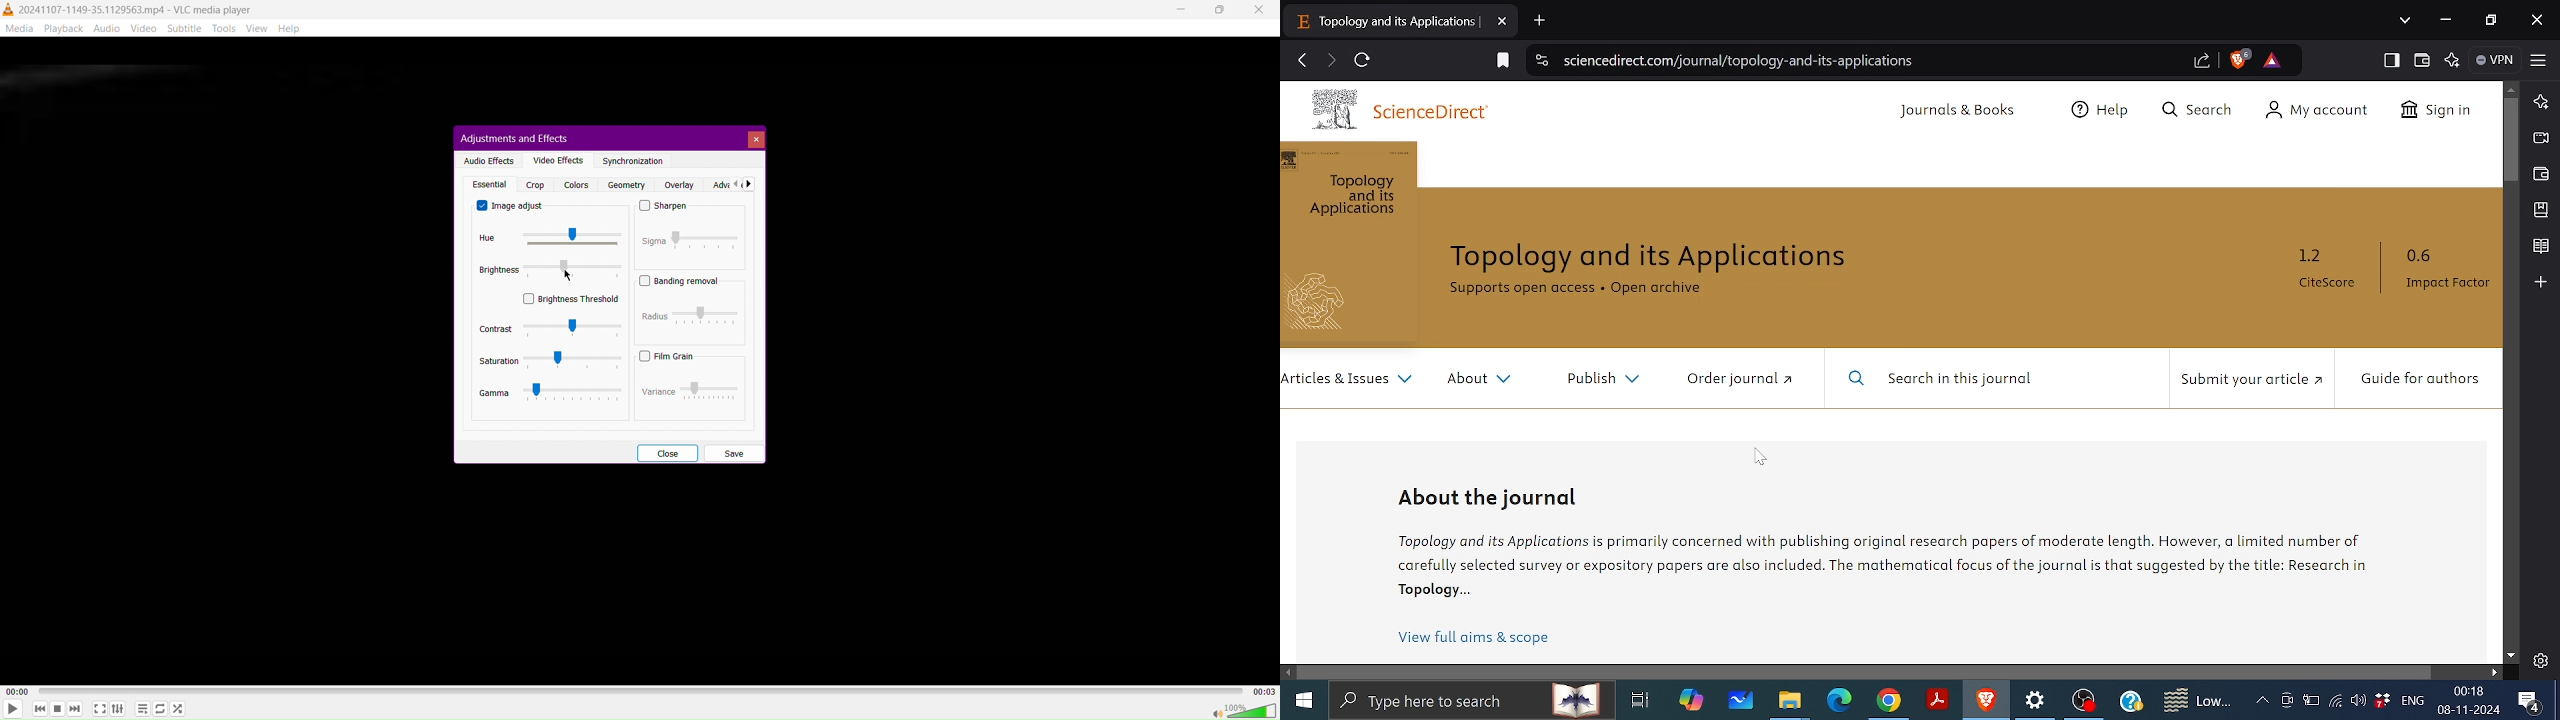 This screenshot has height=728, width=2576. Describe the element at coordinates (185, 28) in the screenshot. I see `Subtitle` at that location.